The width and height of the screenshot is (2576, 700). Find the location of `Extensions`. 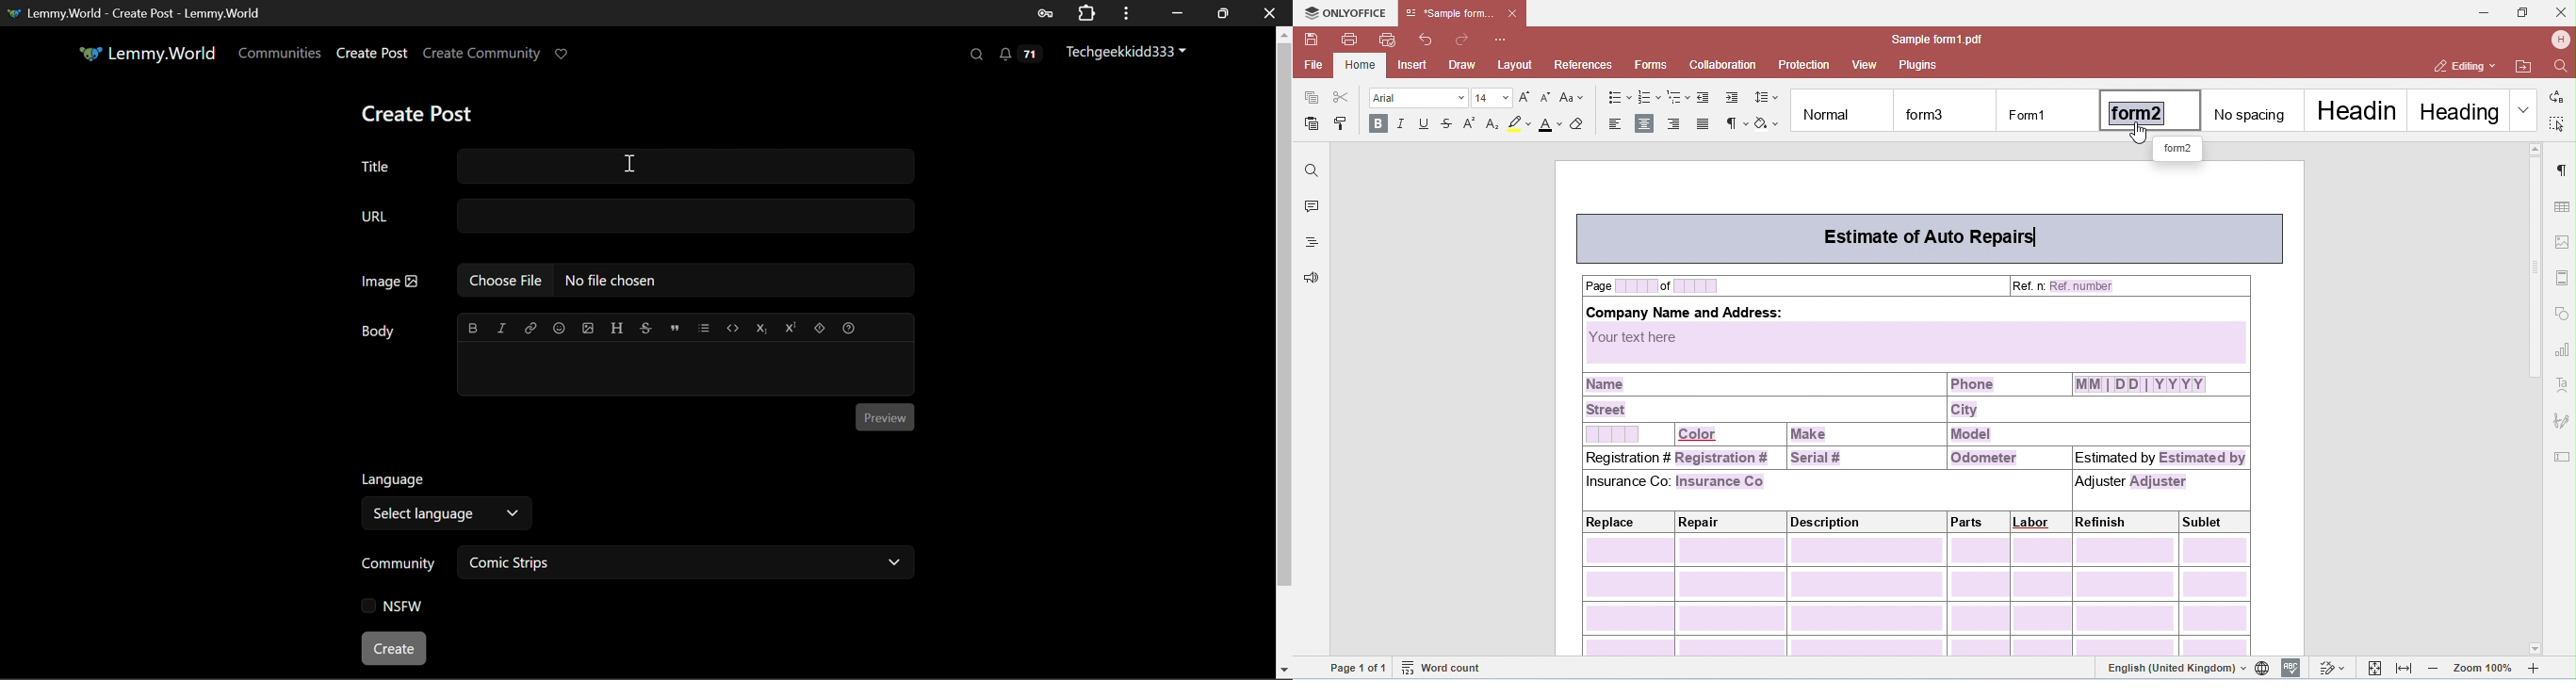

Extensions is located at coordinates (1086, 13).